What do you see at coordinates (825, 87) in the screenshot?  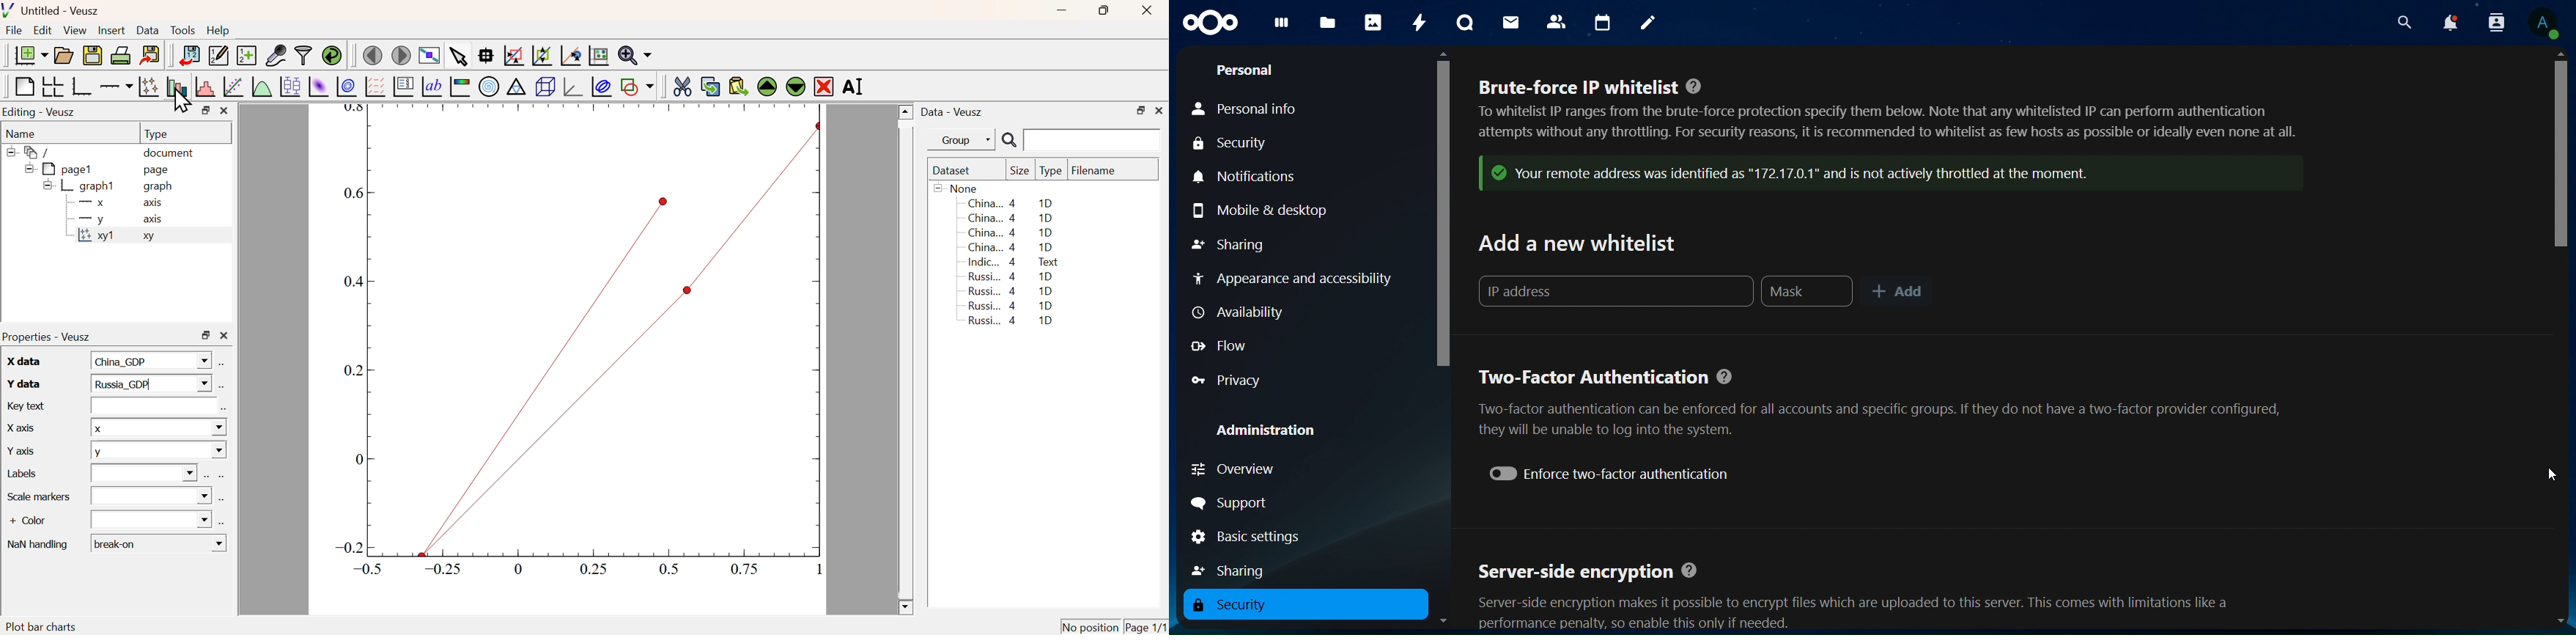 I see `Remove` at bounding box center [825, 87].